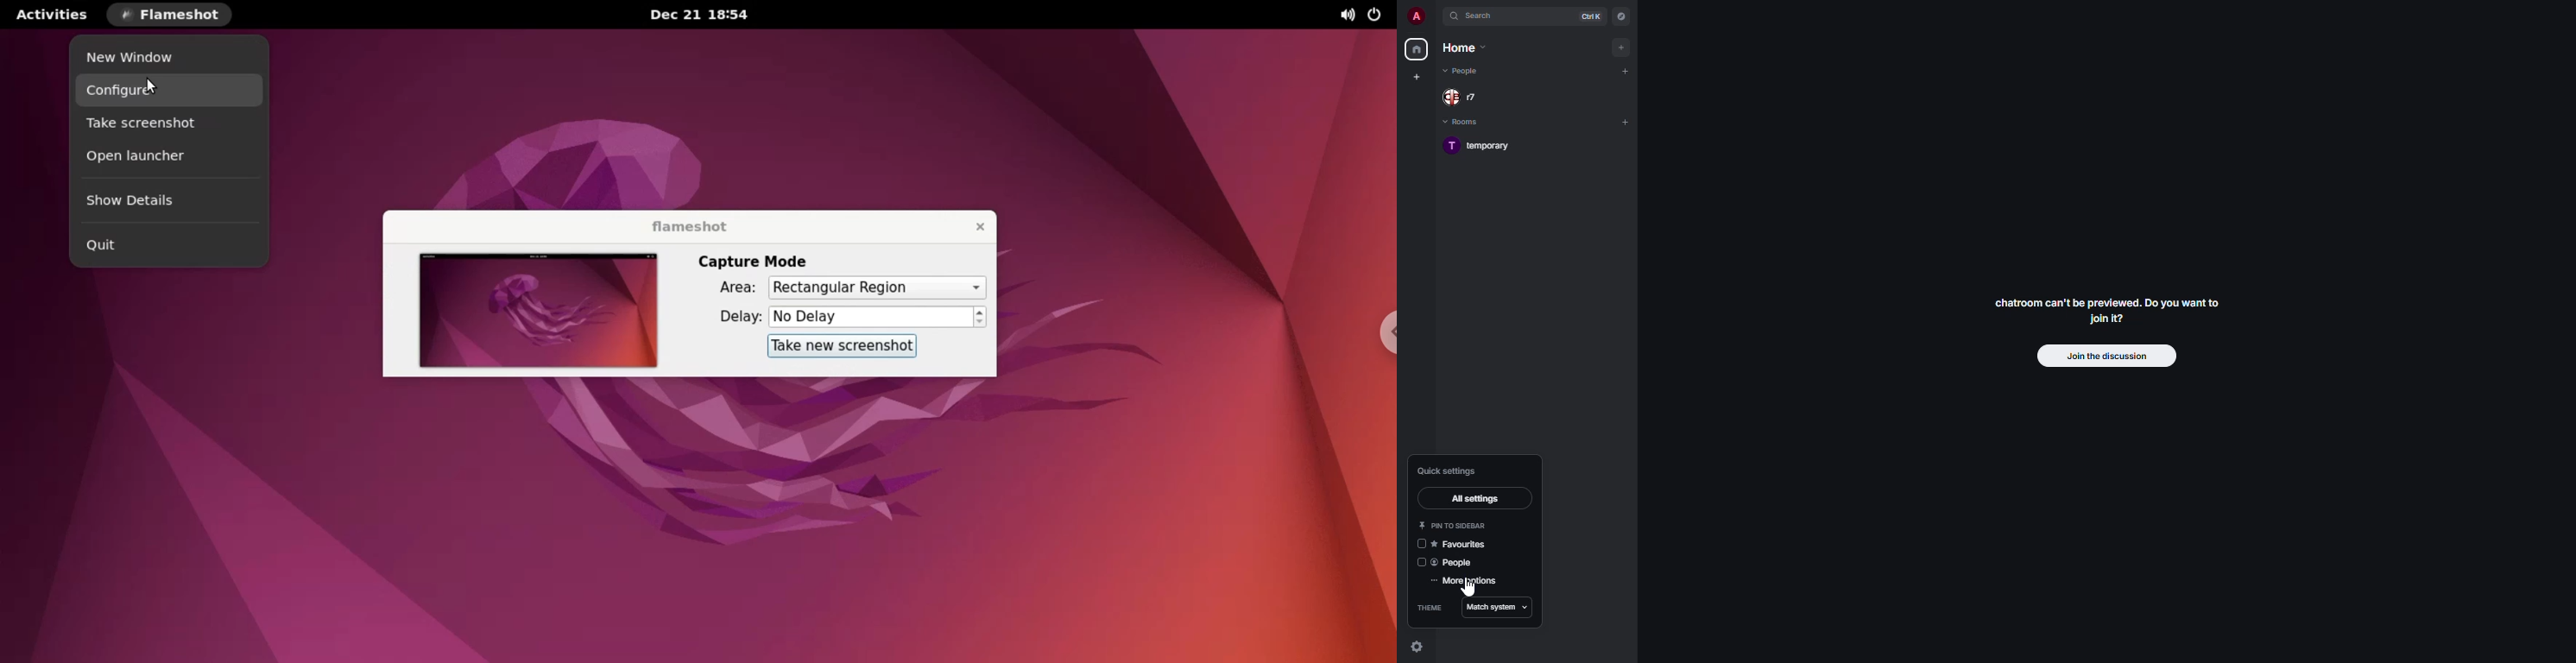 This screenshot has height=672, width=2576. What do you see at coordinates (1415, 16) in the screenshot?
I see `profile` at bounding box center [1415, 16].